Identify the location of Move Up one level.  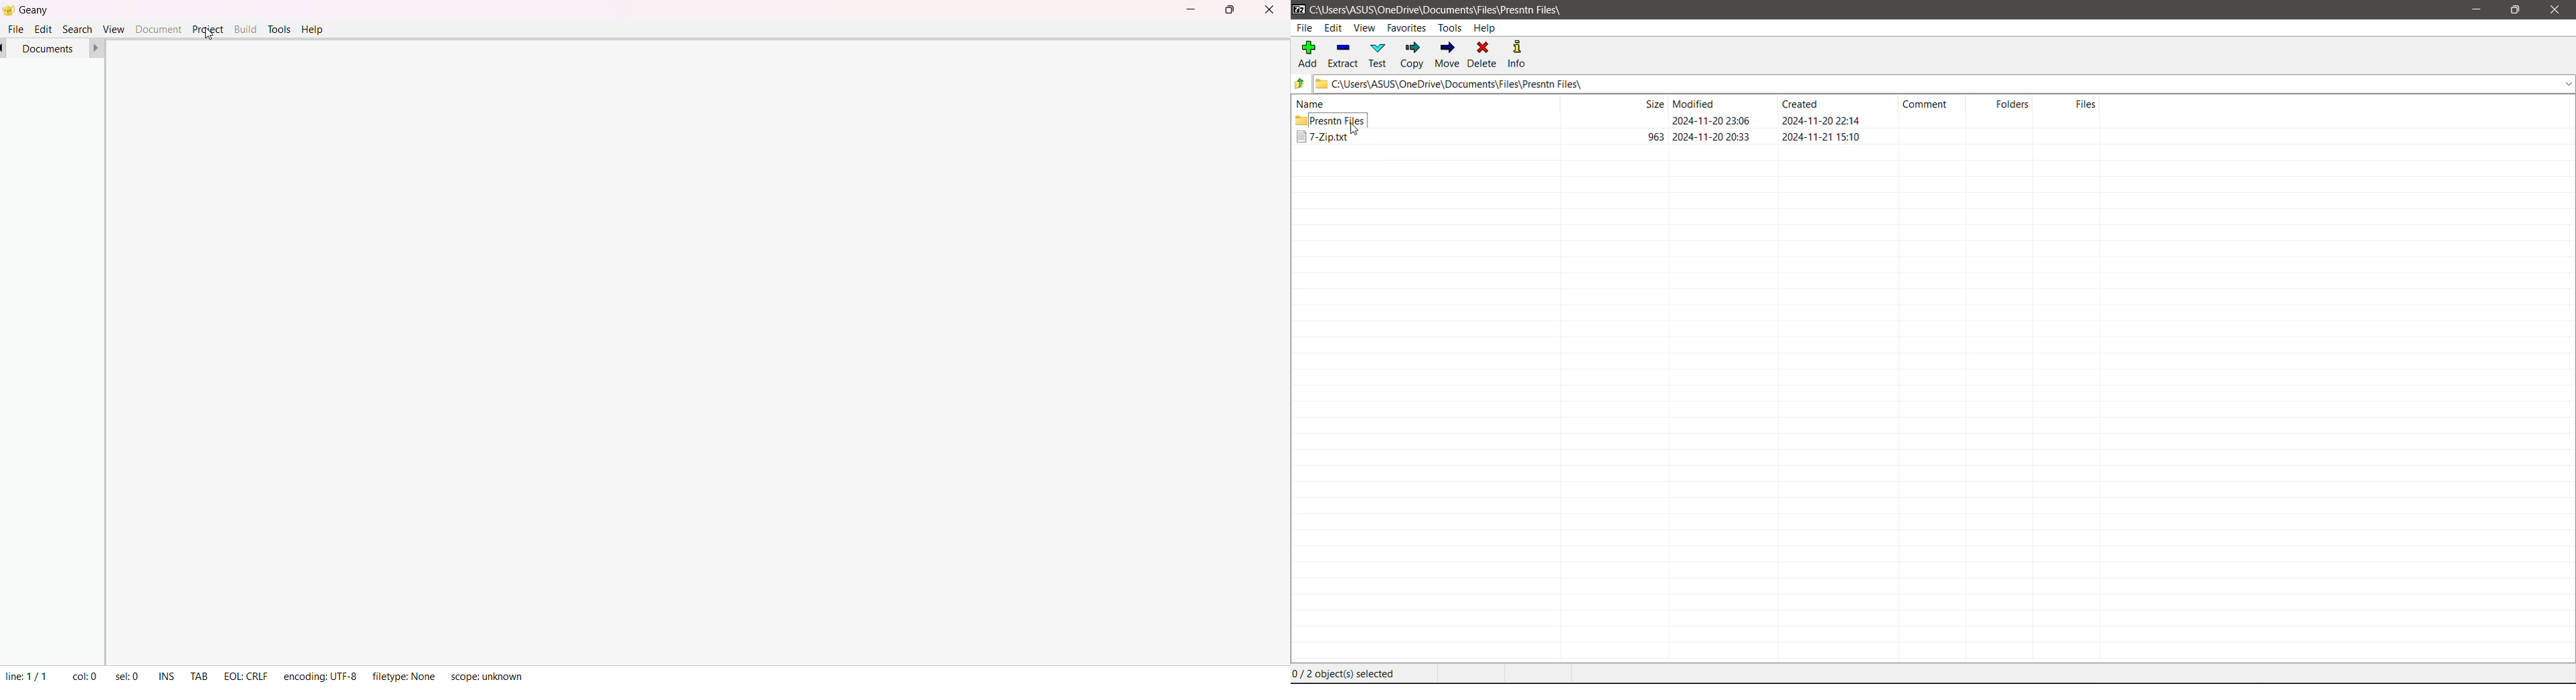
(1299, 84).